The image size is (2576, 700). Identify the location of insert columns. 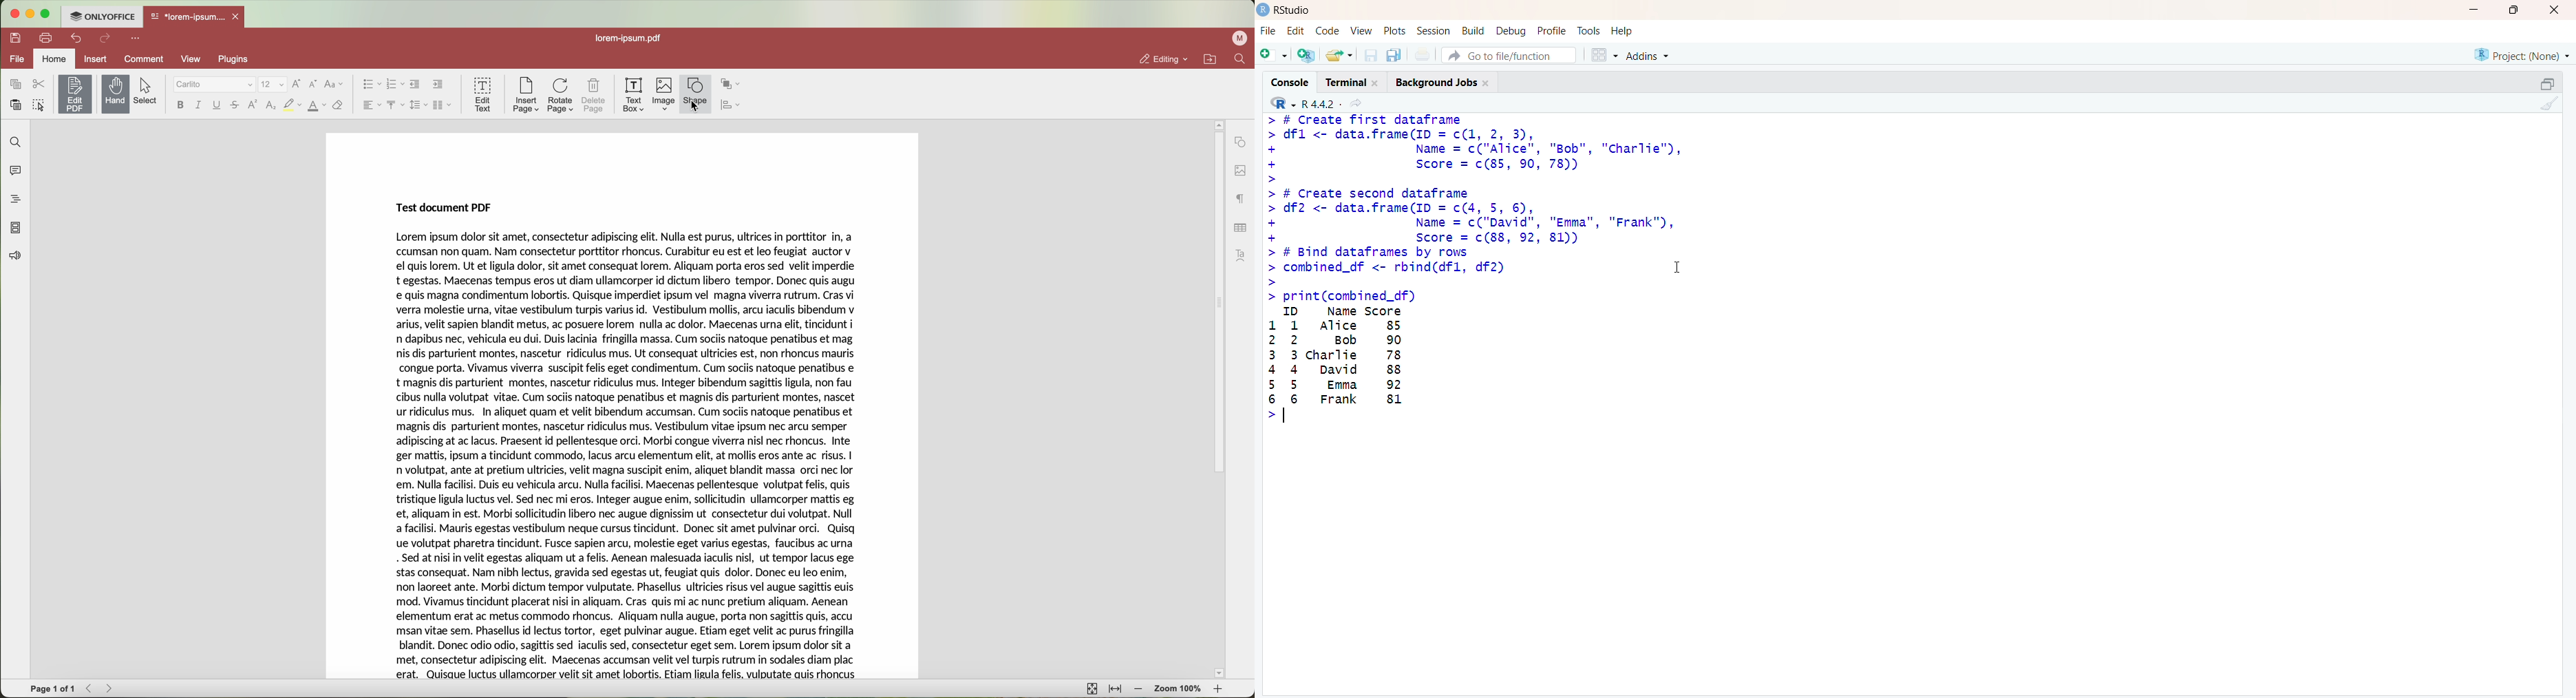
(443, 105).